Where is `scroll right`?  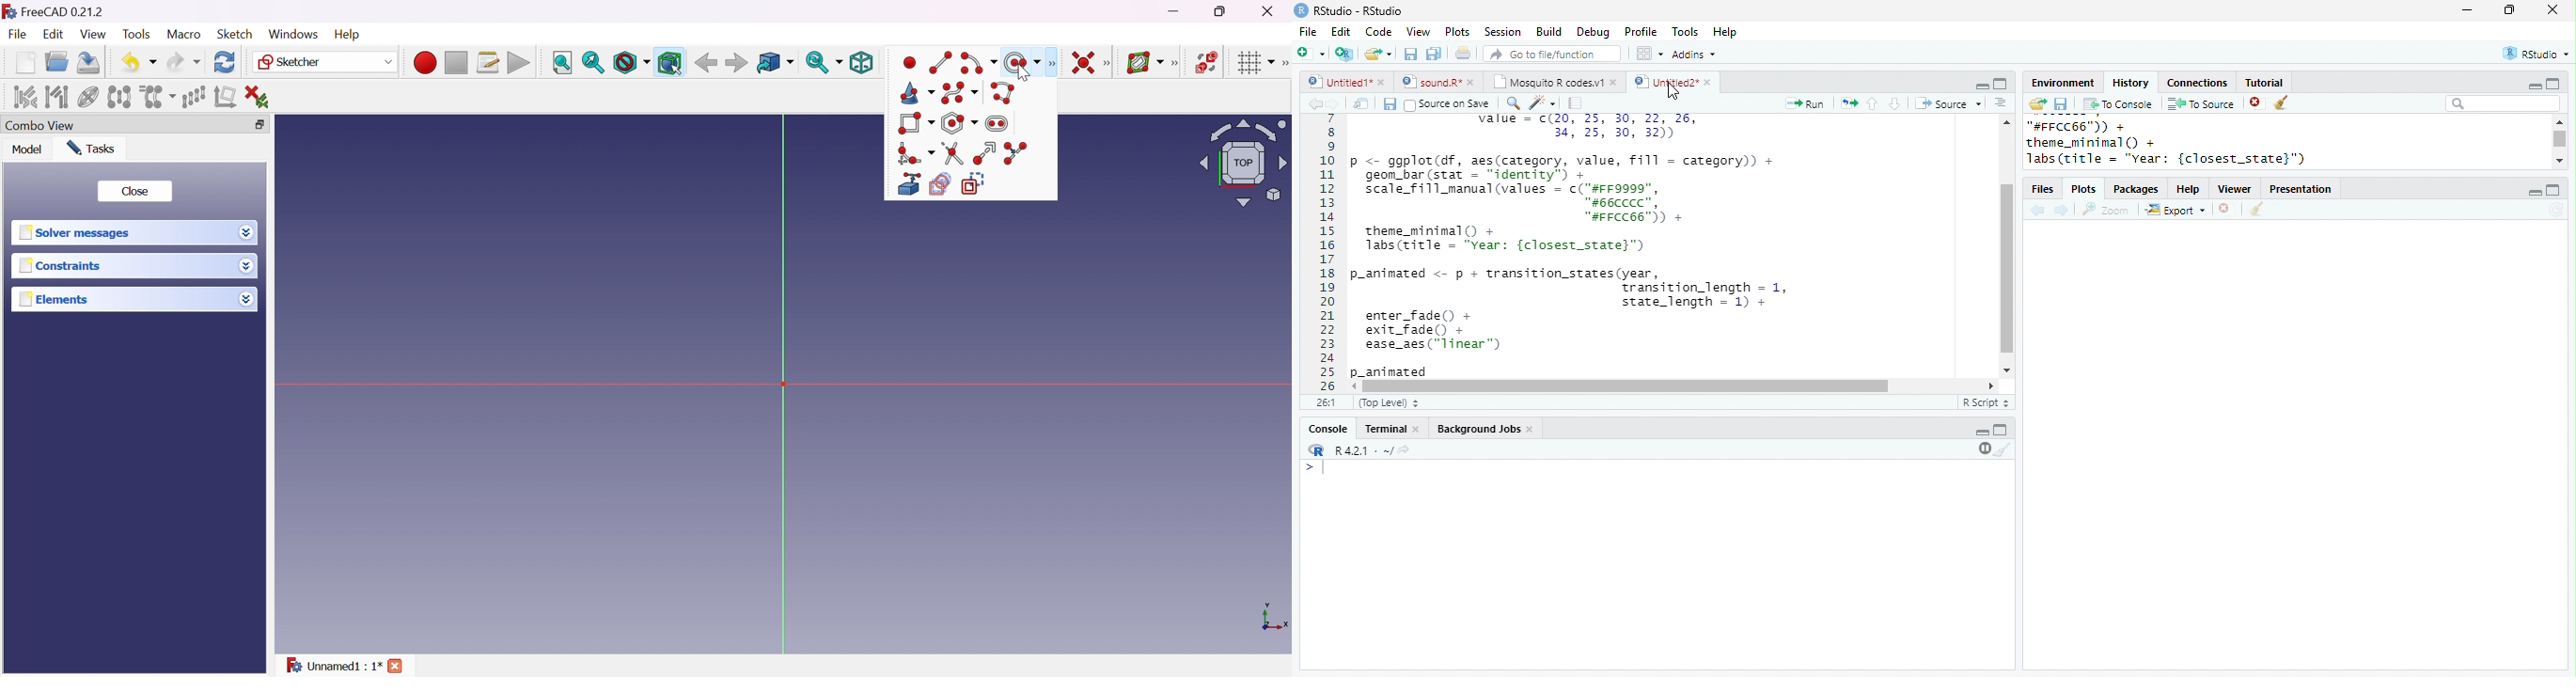
scroll right is located at coordinates (1356, 386).